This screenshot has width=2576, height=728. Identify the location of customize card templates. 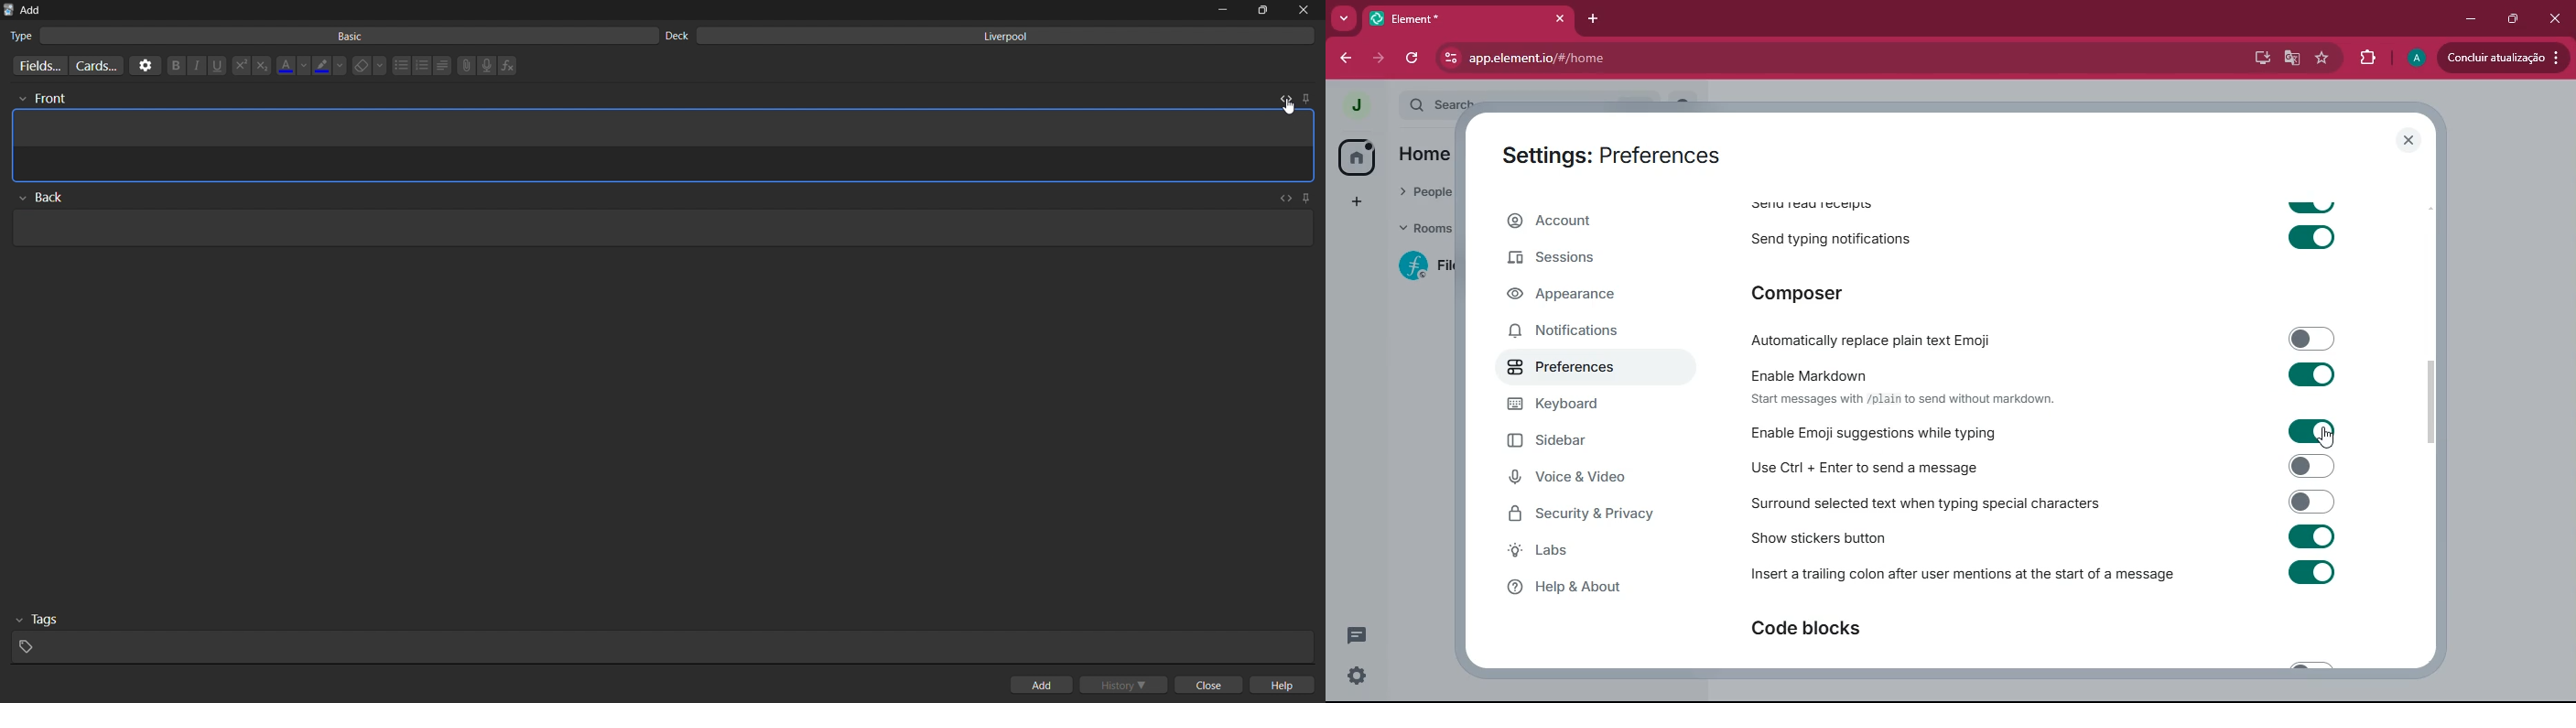
(96, 65).